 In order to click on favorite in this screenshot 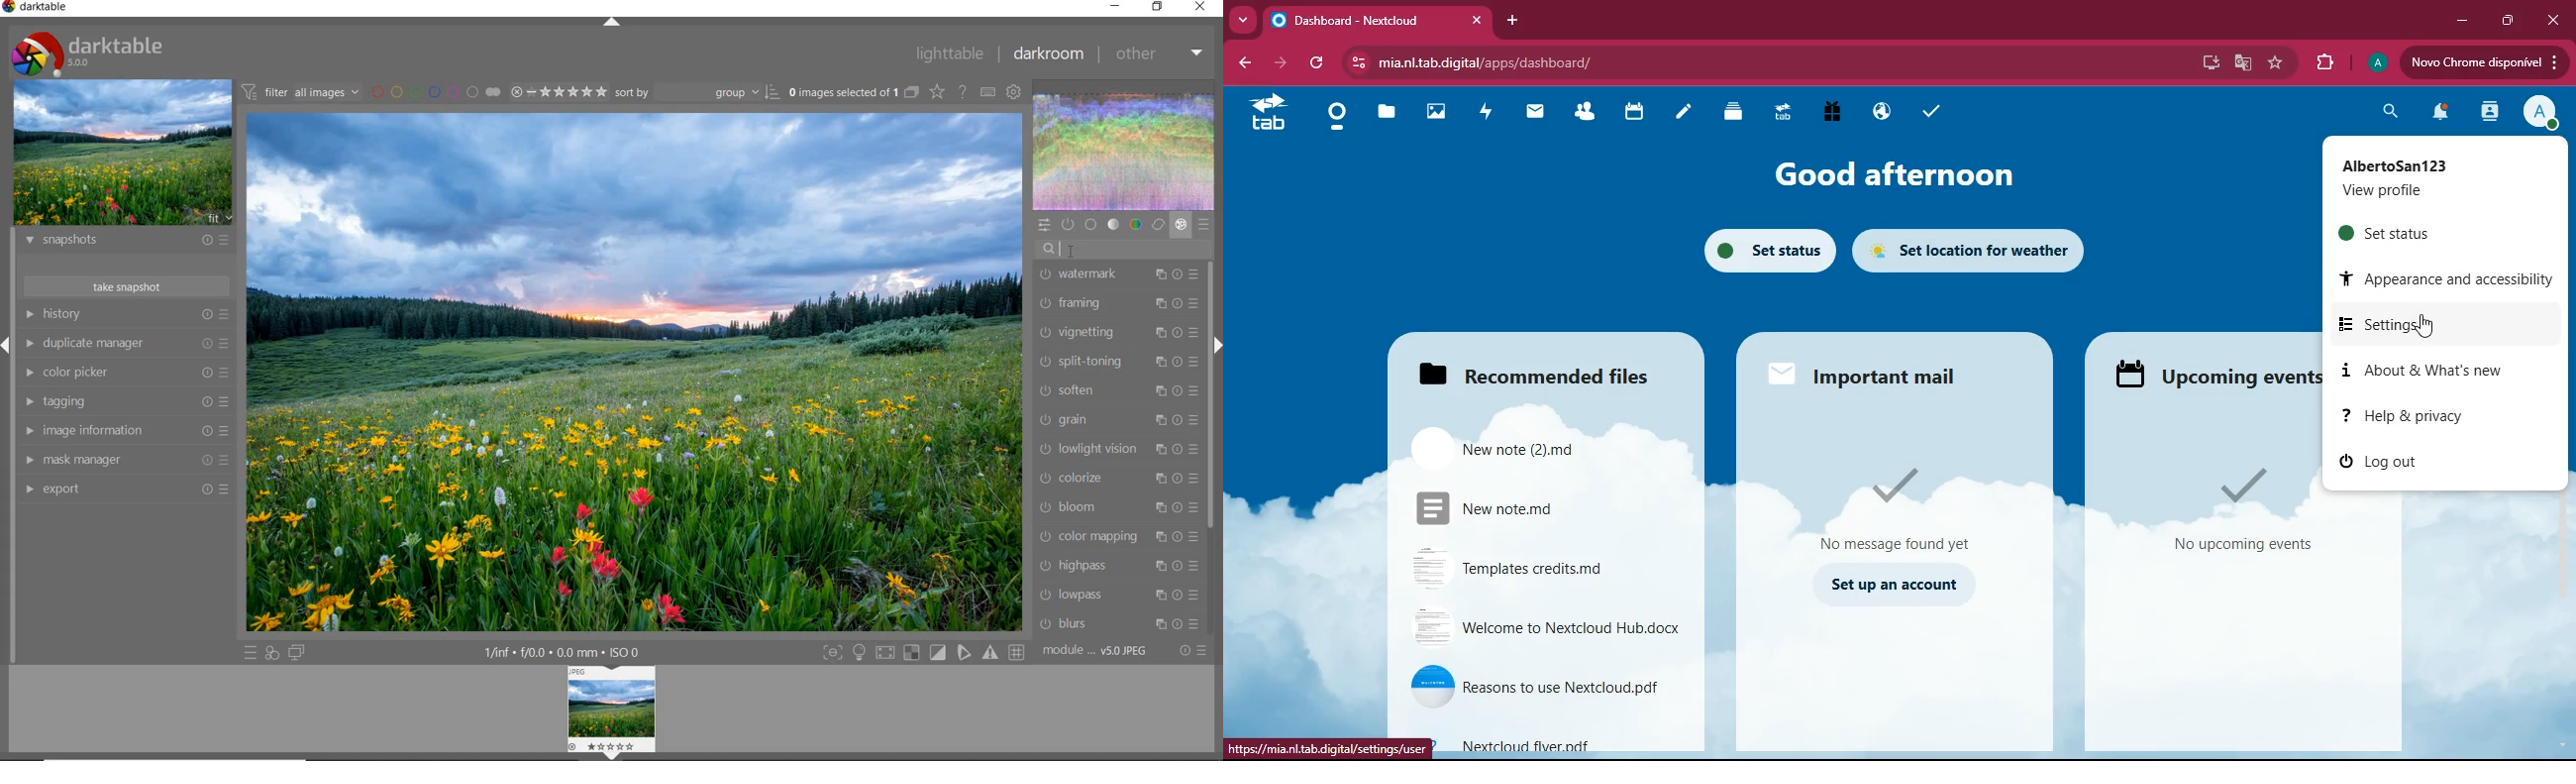, I will do `click(2277, 63)`.